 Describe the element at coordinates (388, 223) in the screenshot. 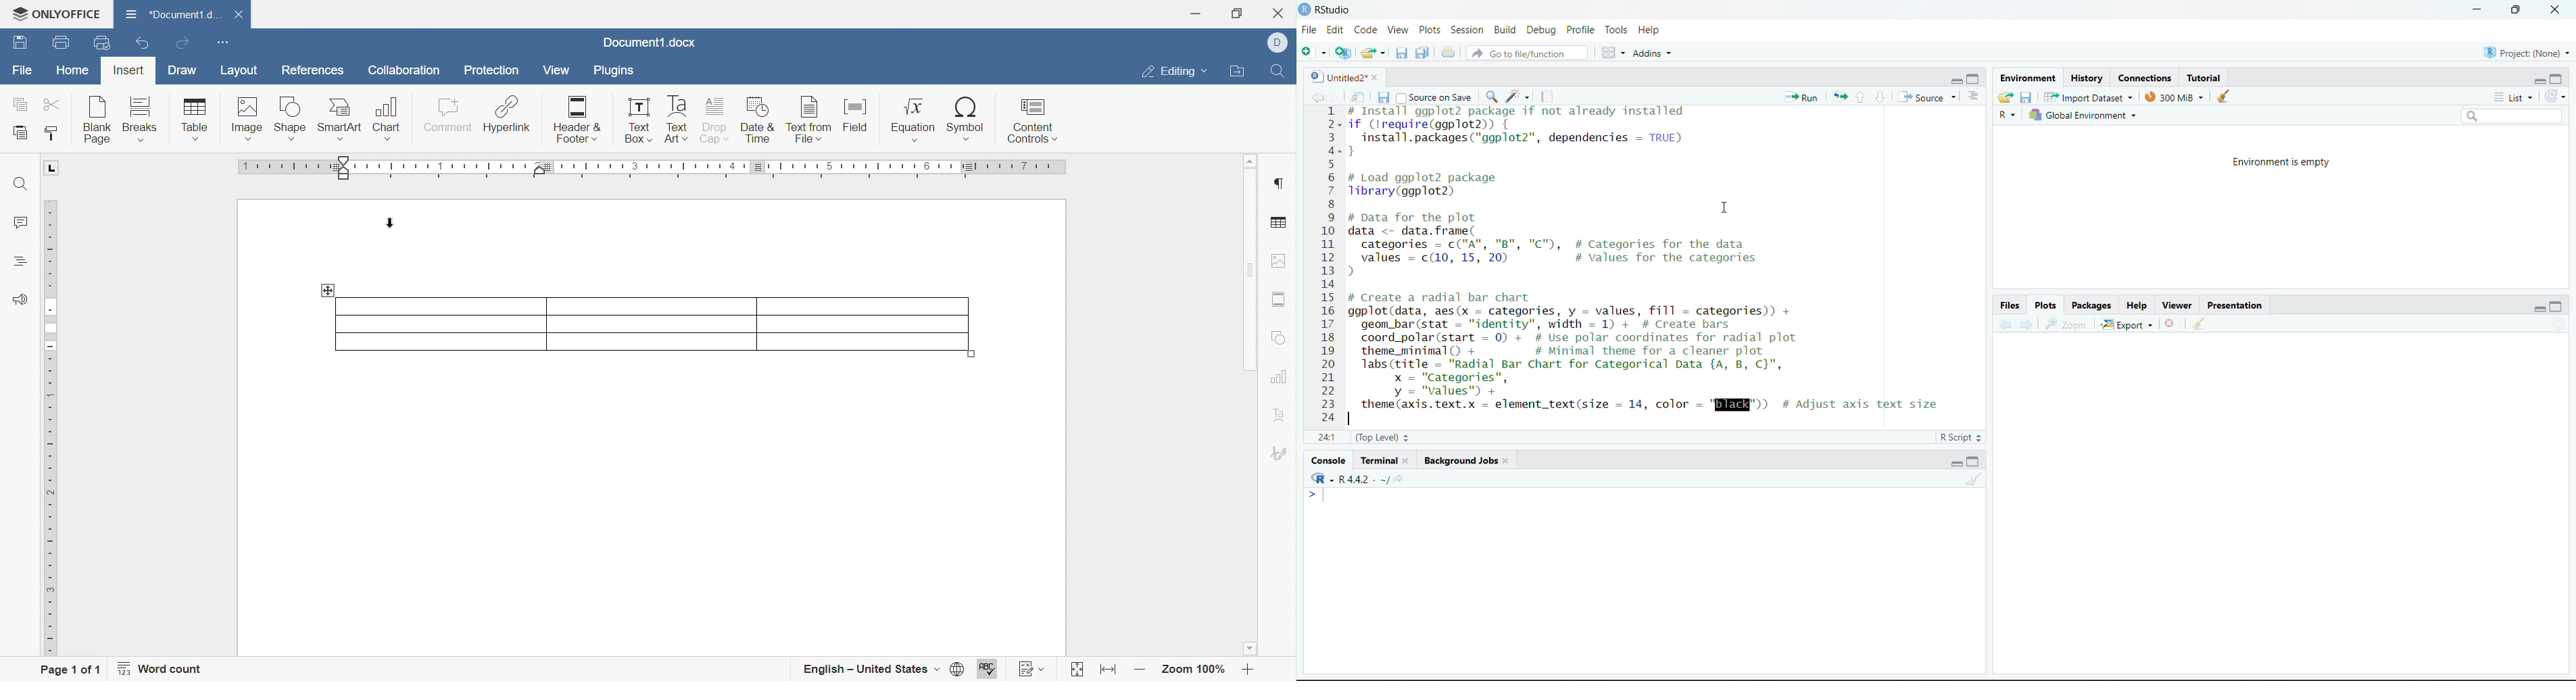

I see `Cursor` at that location.